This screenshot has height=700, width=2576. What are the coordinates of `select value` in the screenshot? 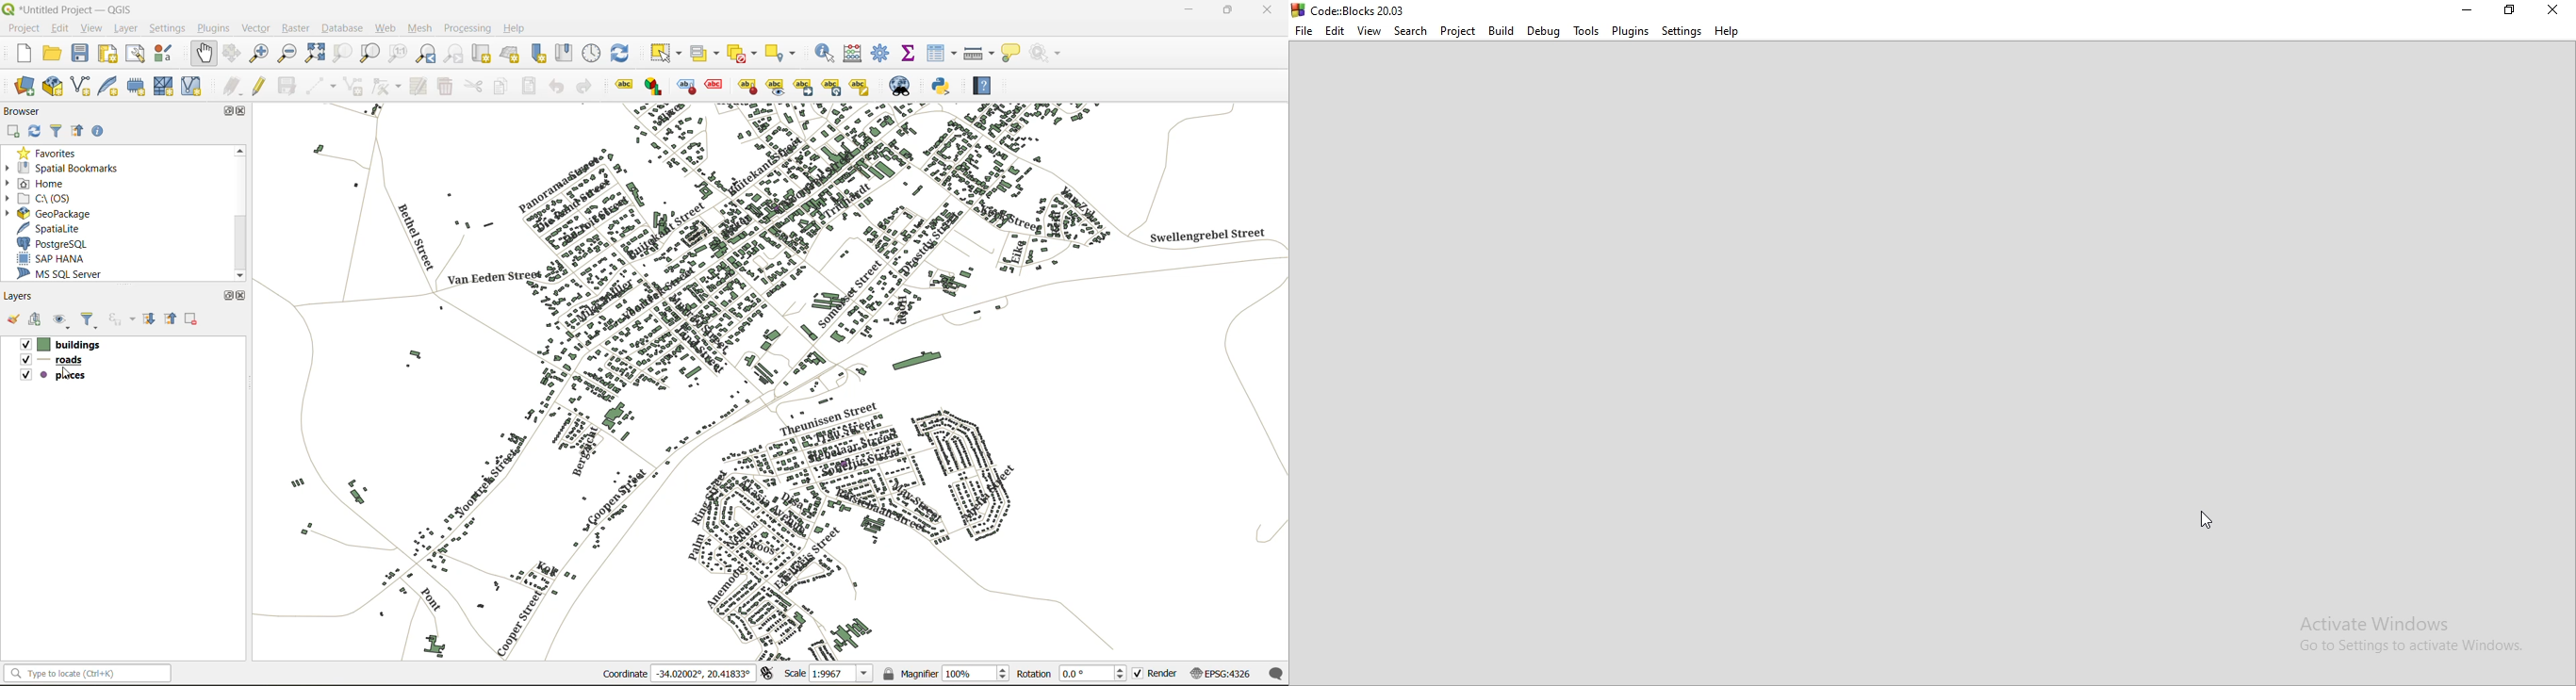 It's located at (706, 52).